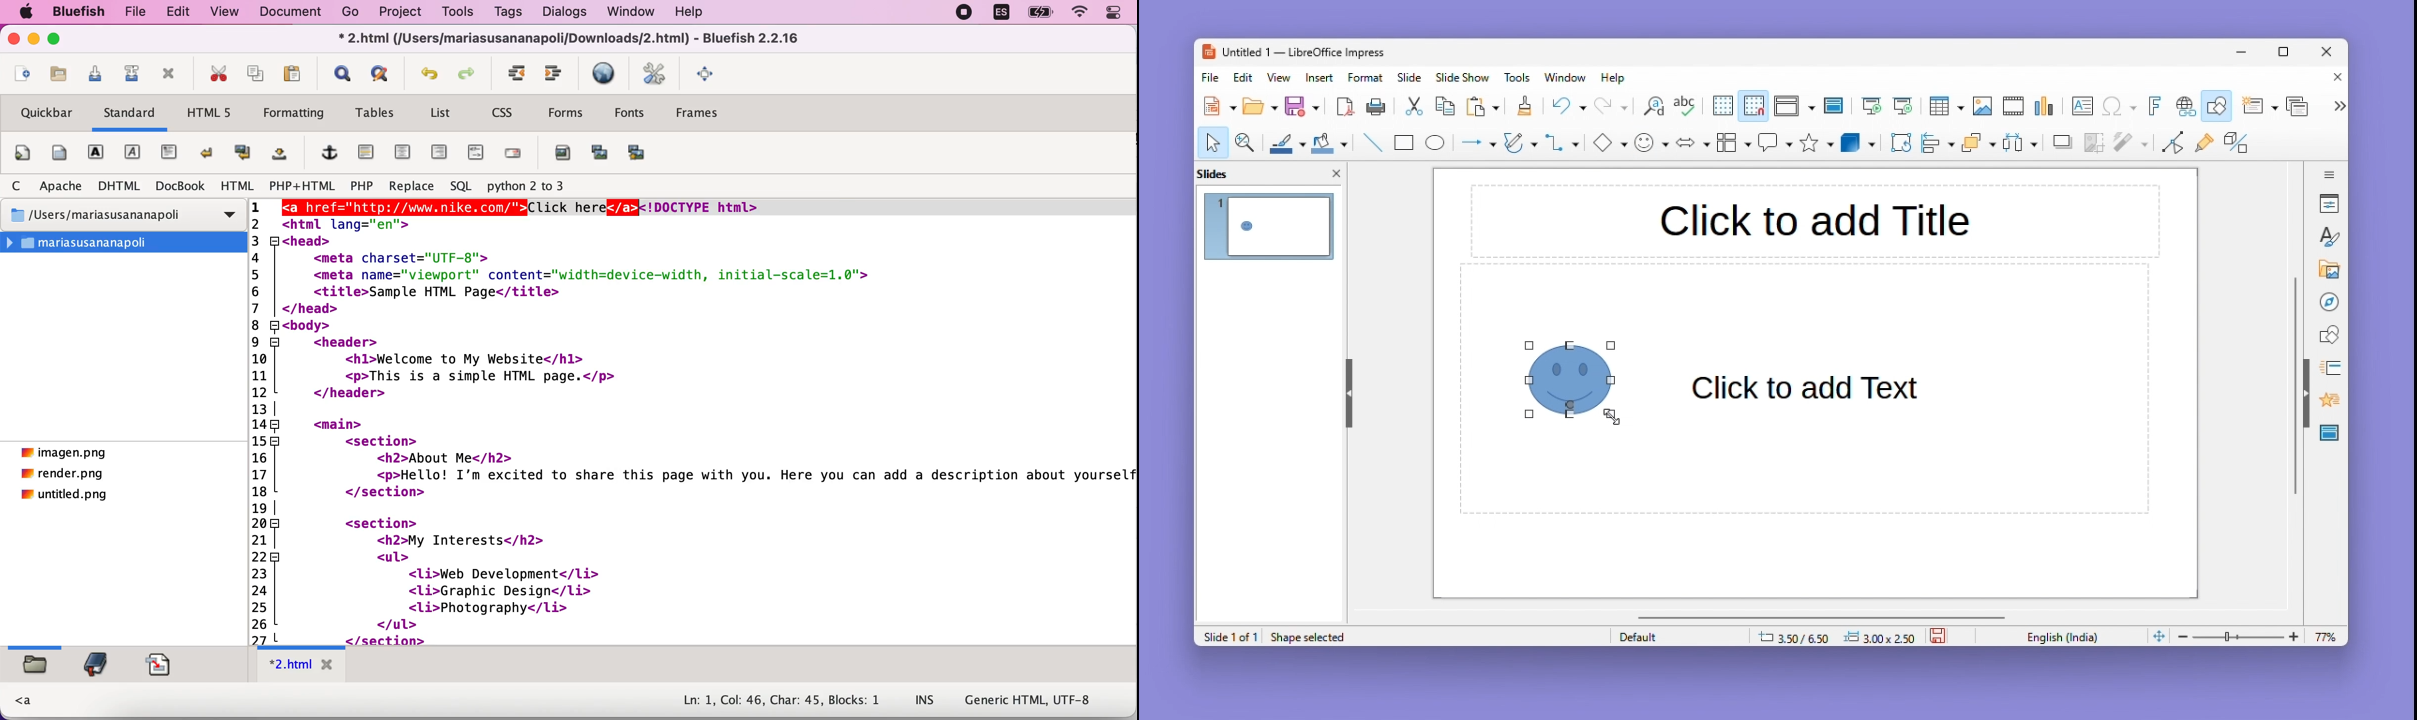  I want to click on go, so click(354, 13).